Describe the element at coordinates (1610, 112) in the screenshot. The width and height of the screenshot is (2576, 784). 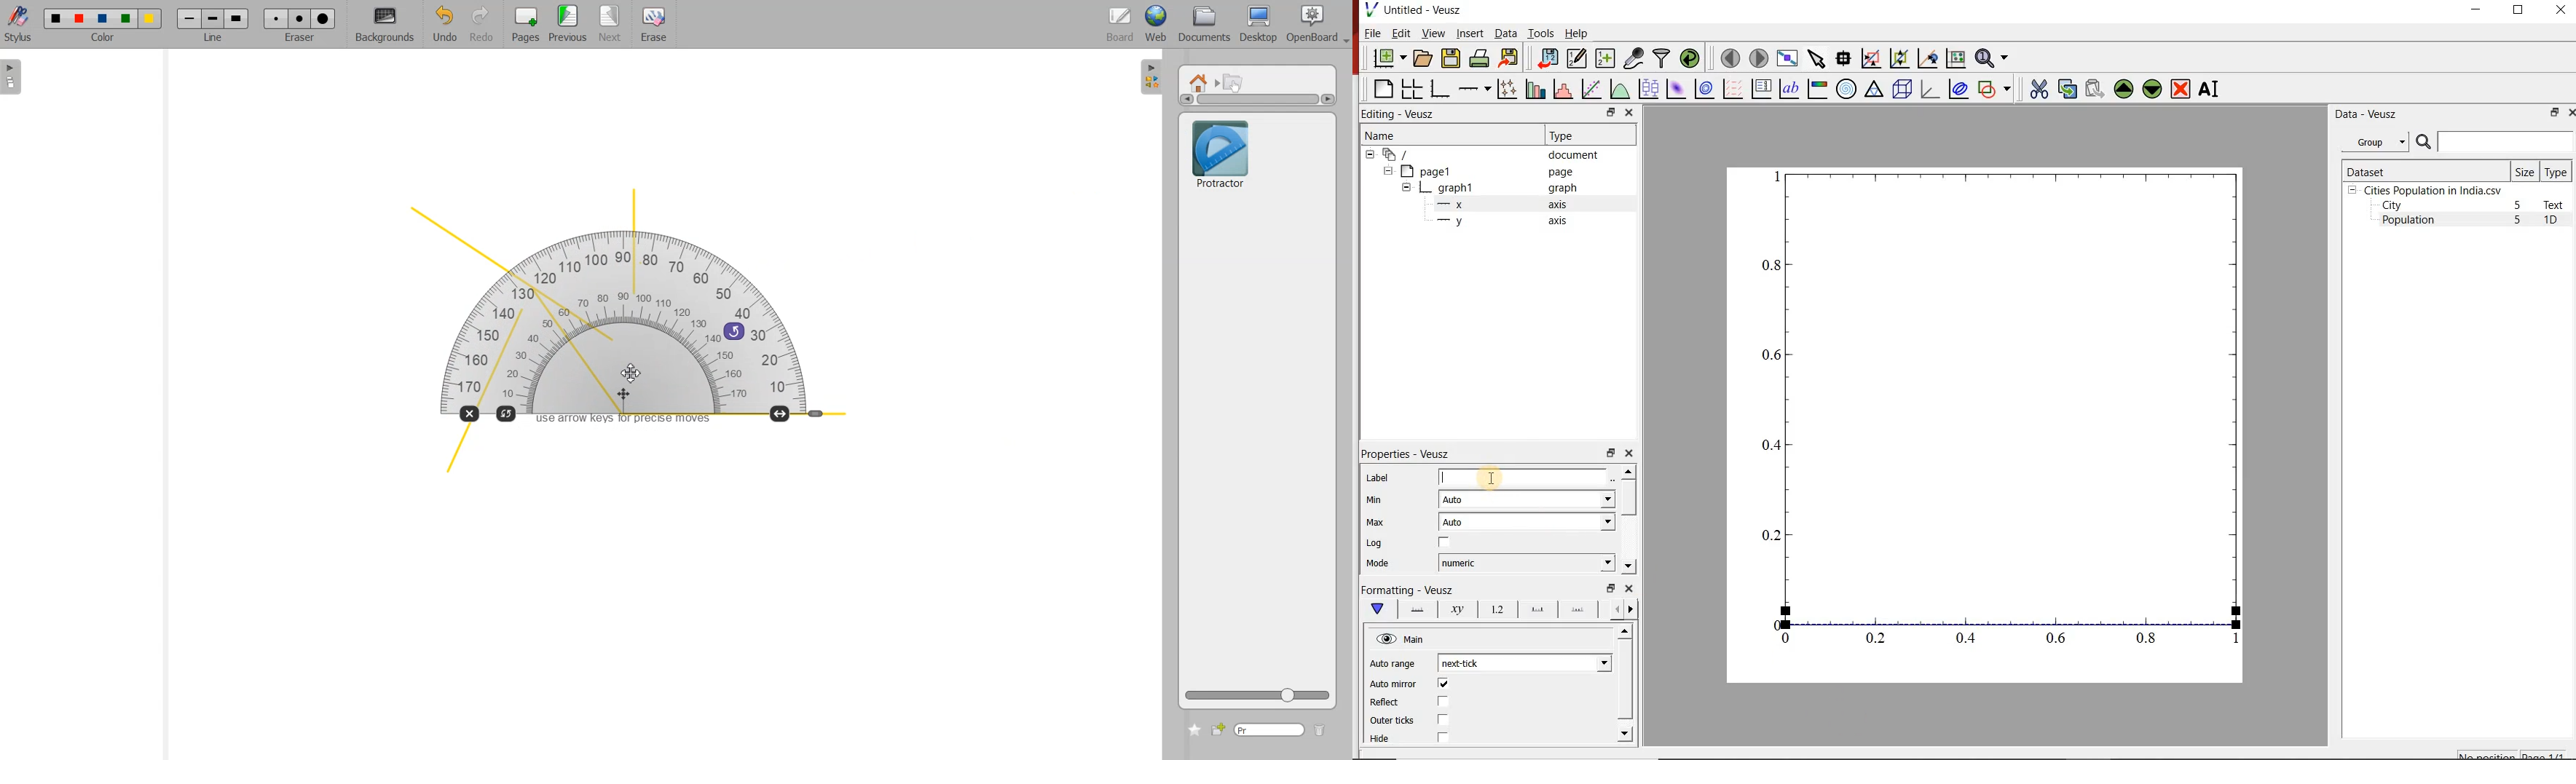
I see `restore` at that location.